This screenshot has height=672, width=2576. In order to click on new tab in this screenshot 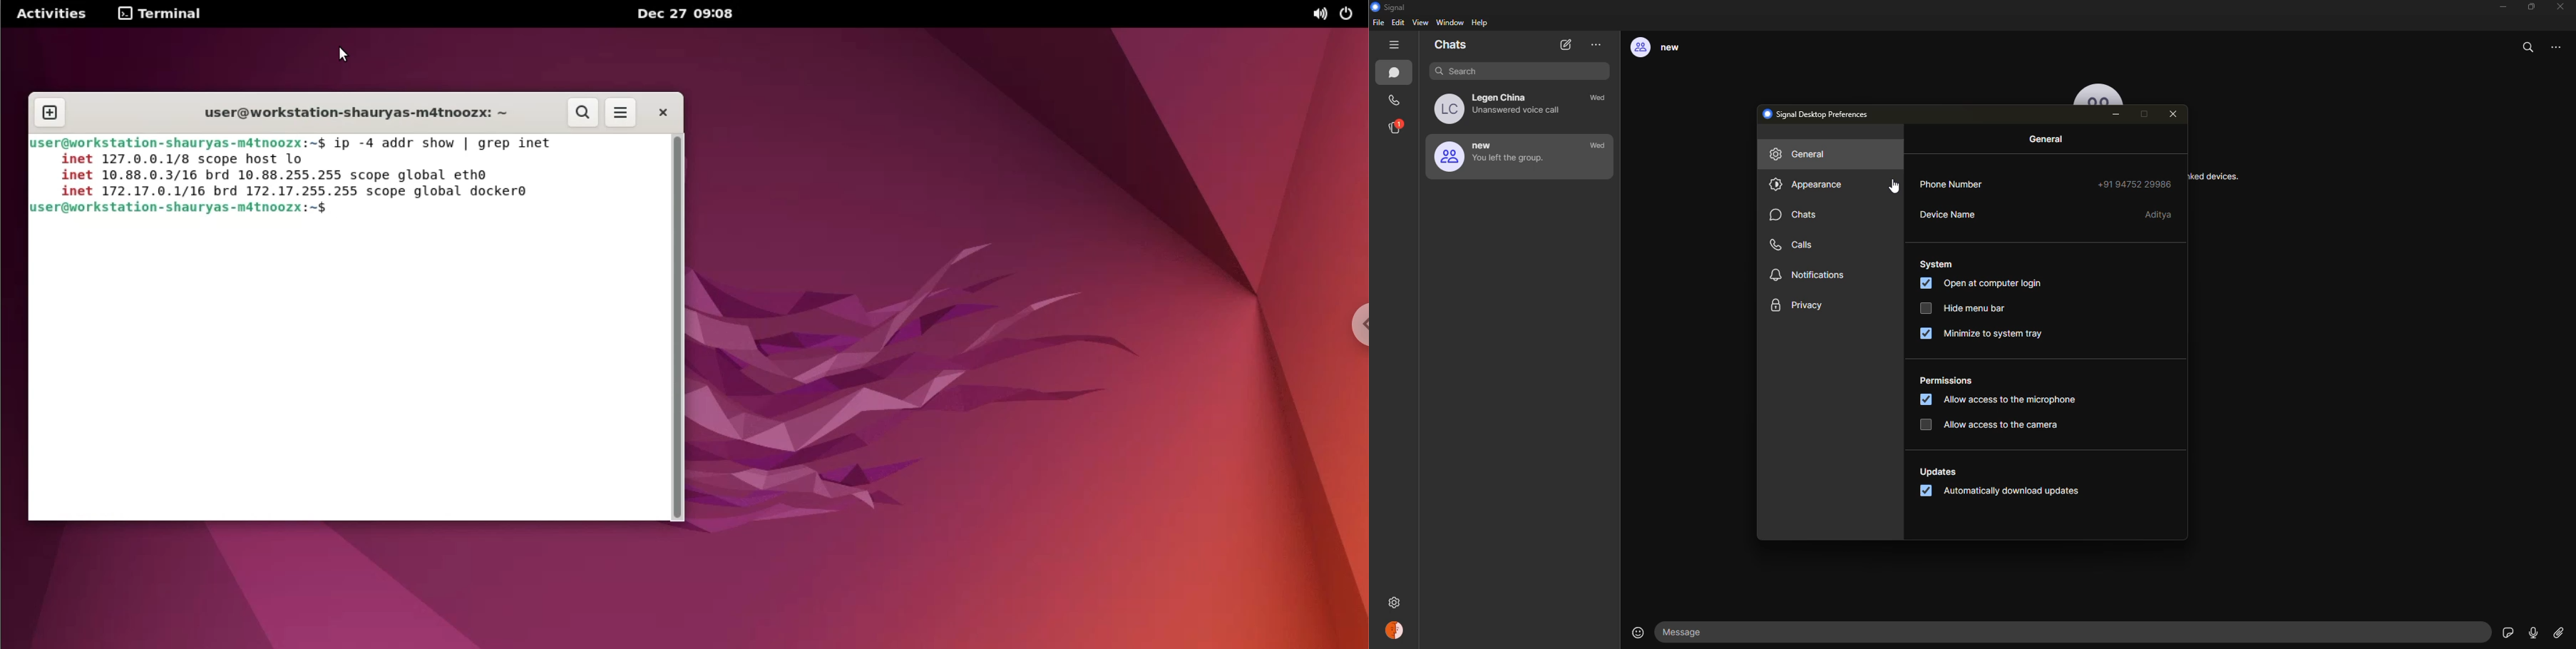, I will do `click(49, 112)`.